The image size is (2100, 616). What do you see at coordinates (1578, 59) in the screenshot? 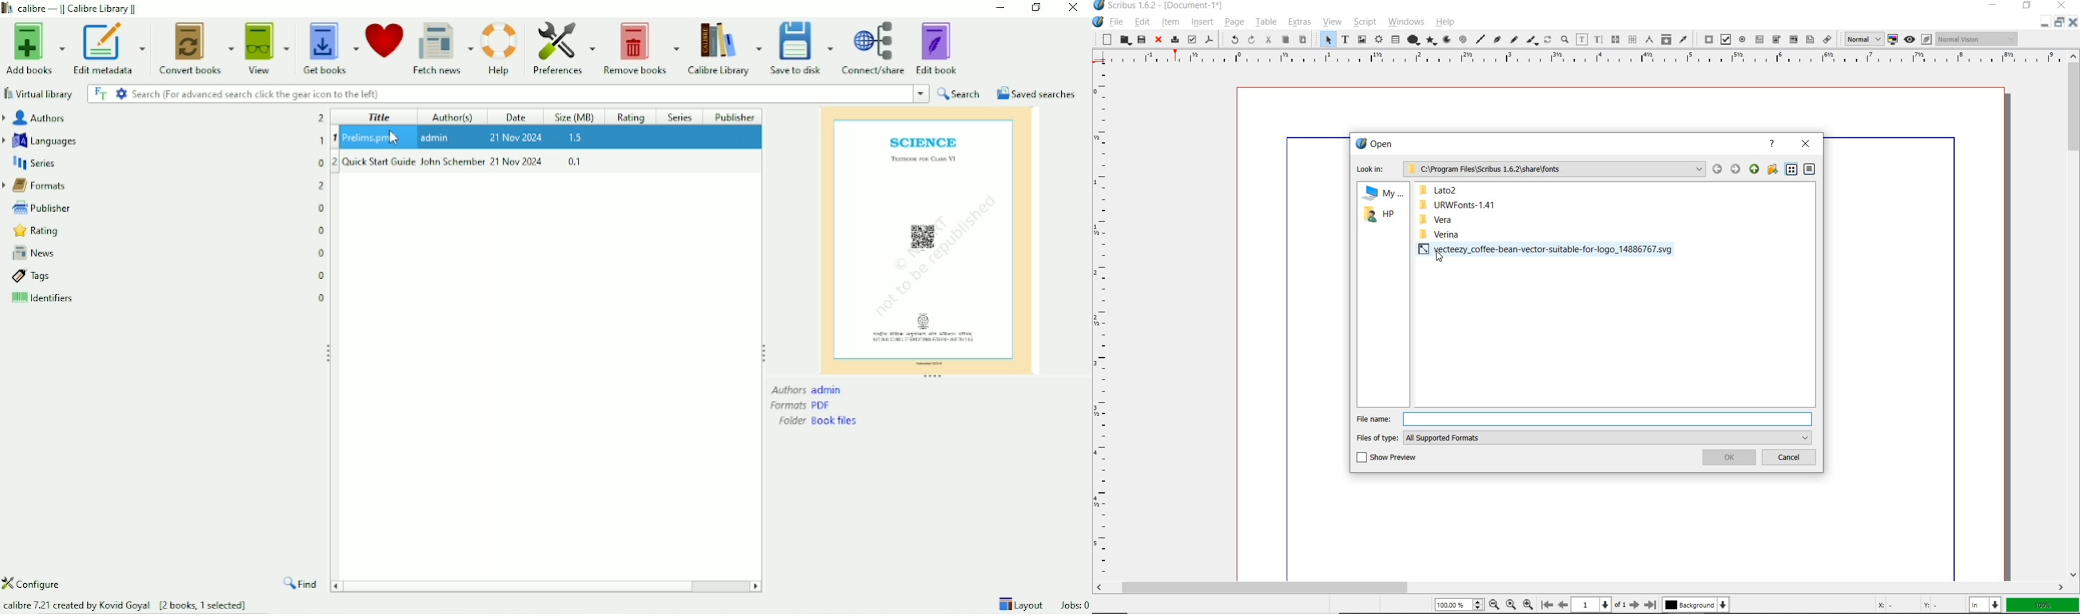
I see `Horizontal Margin` at bounding box center [1578, 59].